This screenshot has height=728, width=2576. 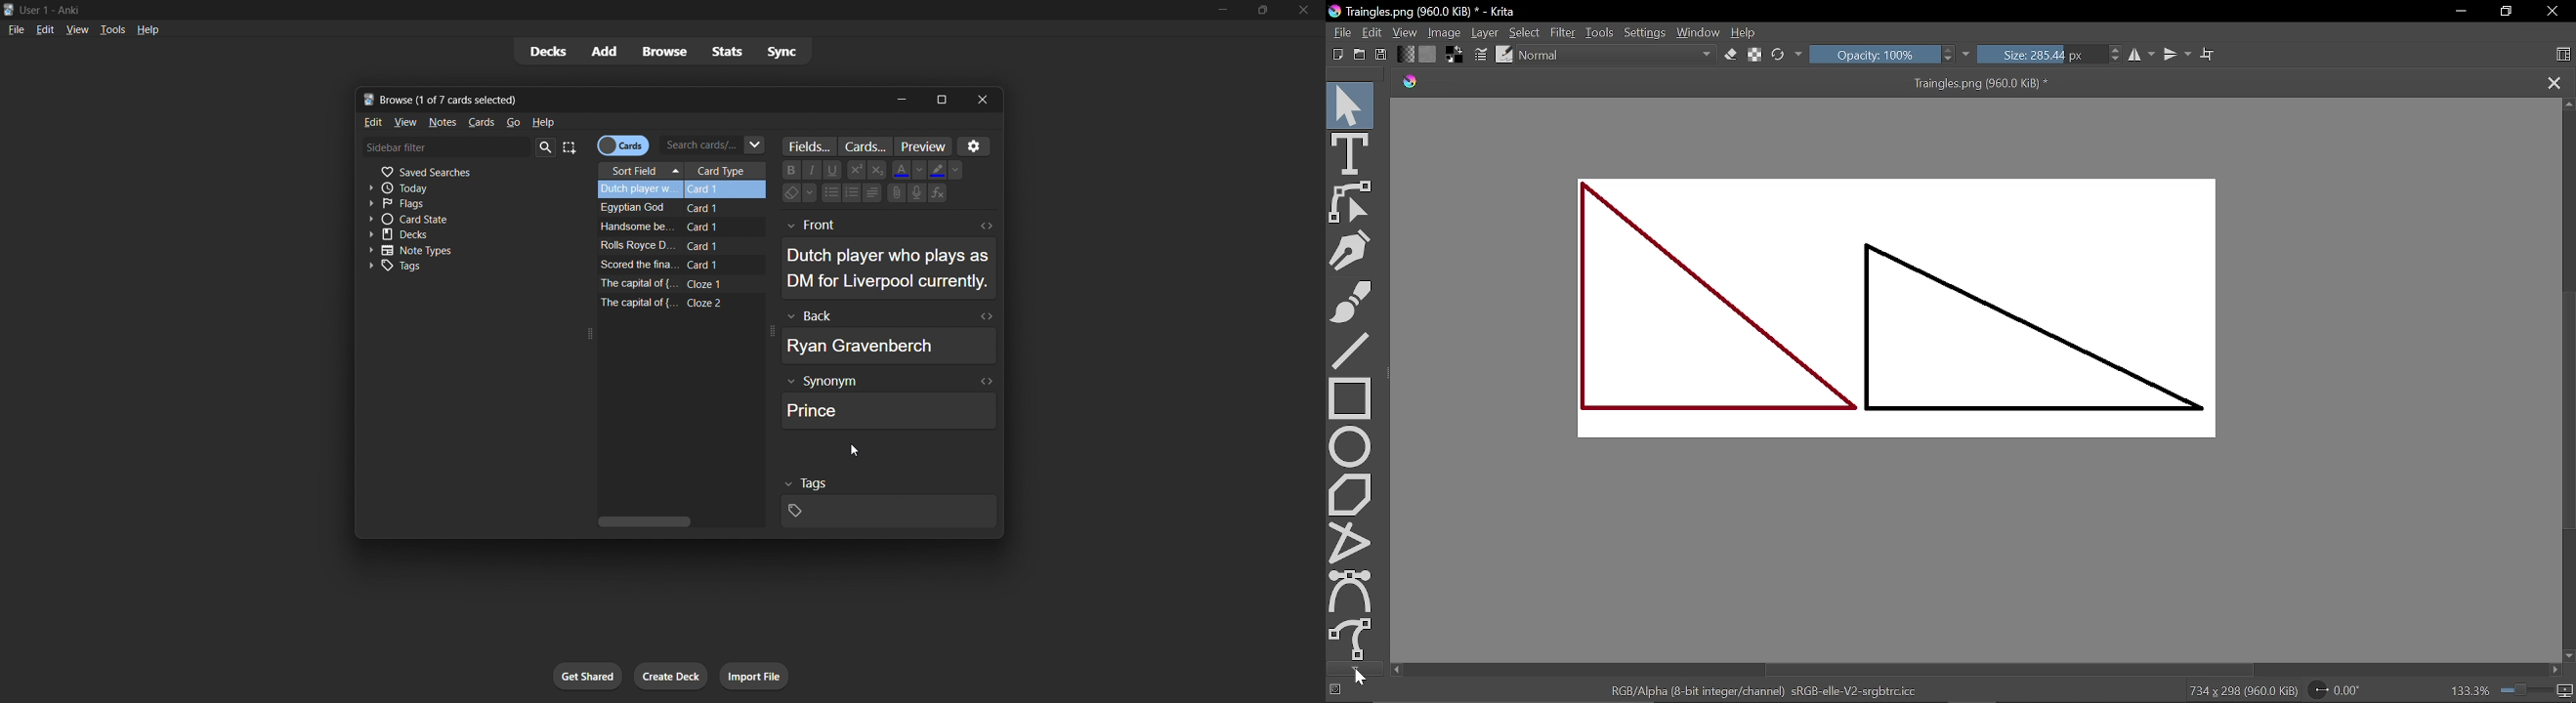 What do you see at coordinates (812, 193) in the screenshot?
I see `Down-arrow` at bounding box center [812, 193].